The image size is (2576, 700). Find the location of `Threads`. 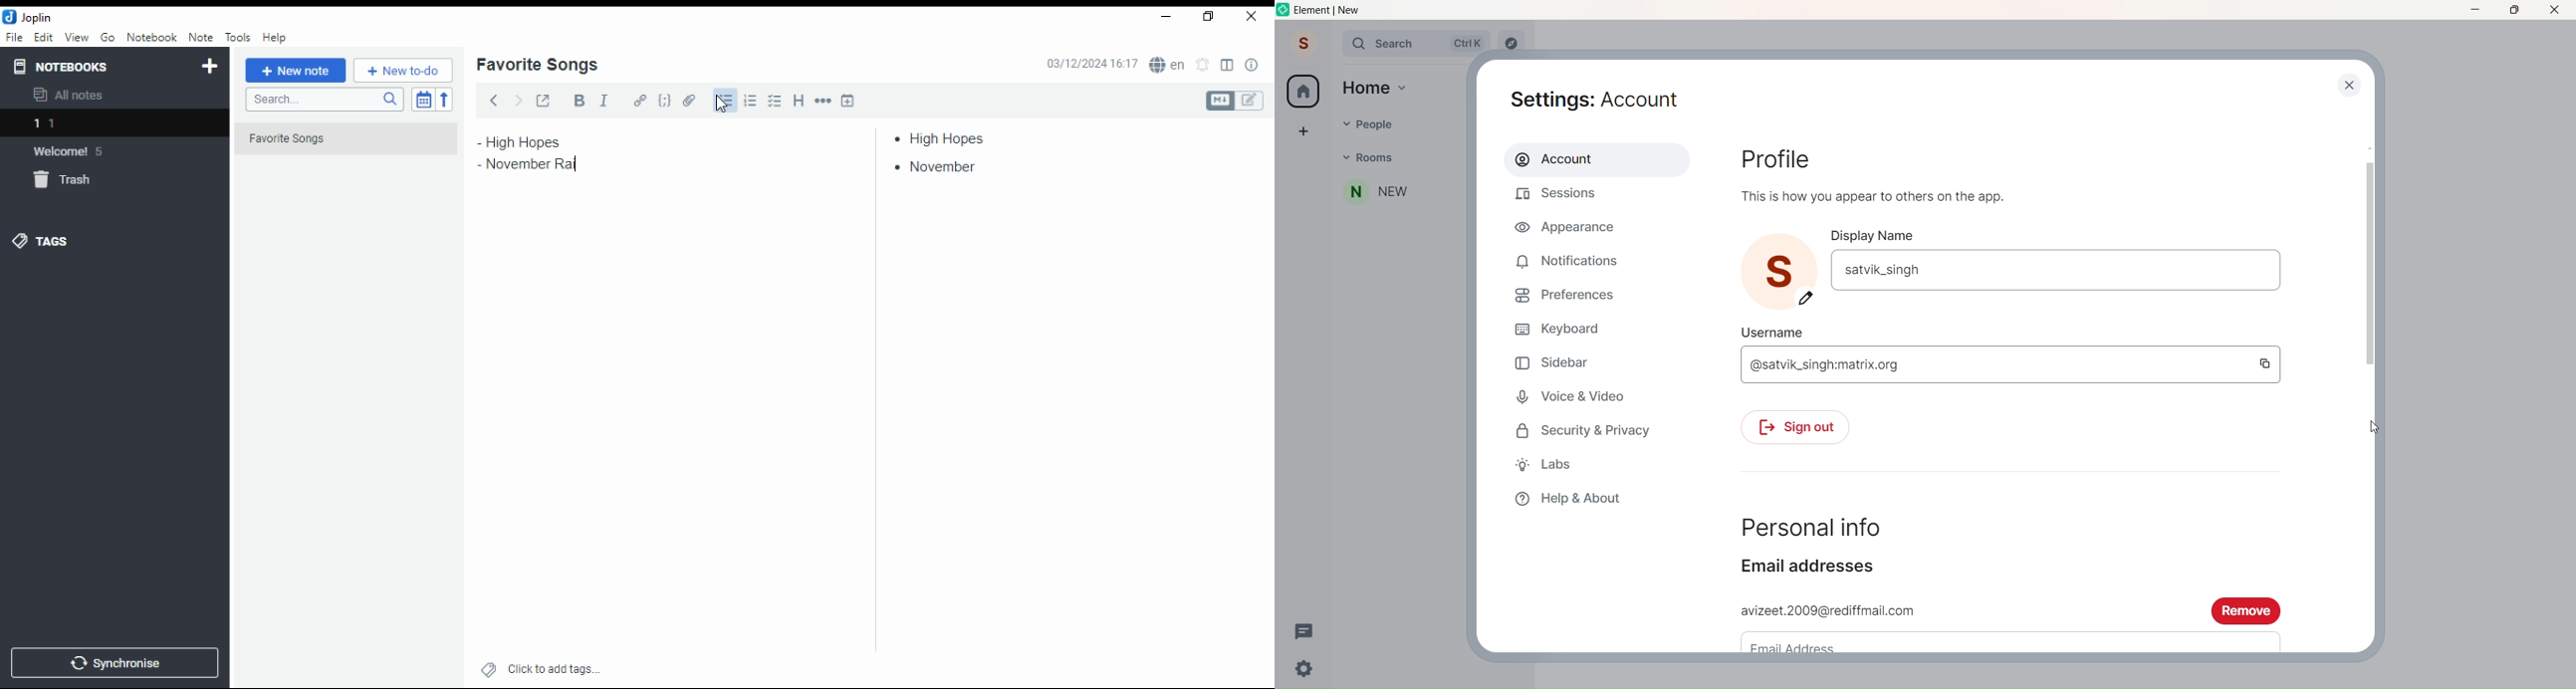

Threads is located at coordinates (1304, 630).